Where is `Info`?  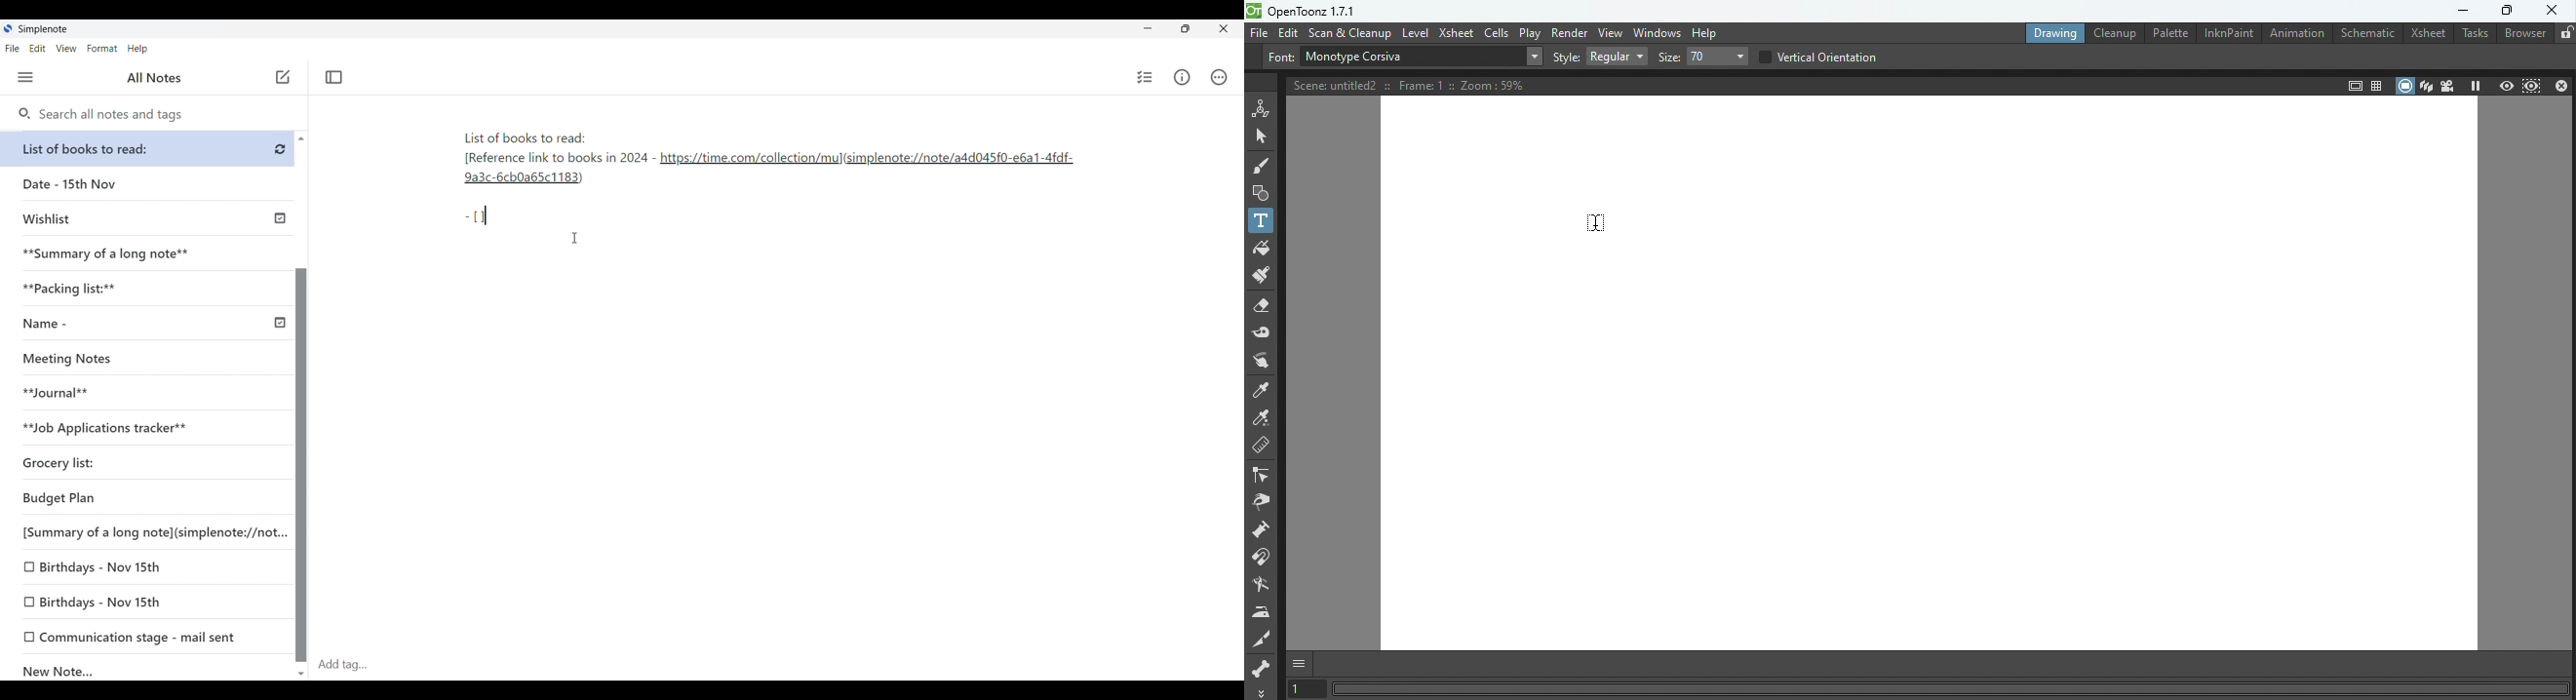
Info is located at coordinates (1182, 77).